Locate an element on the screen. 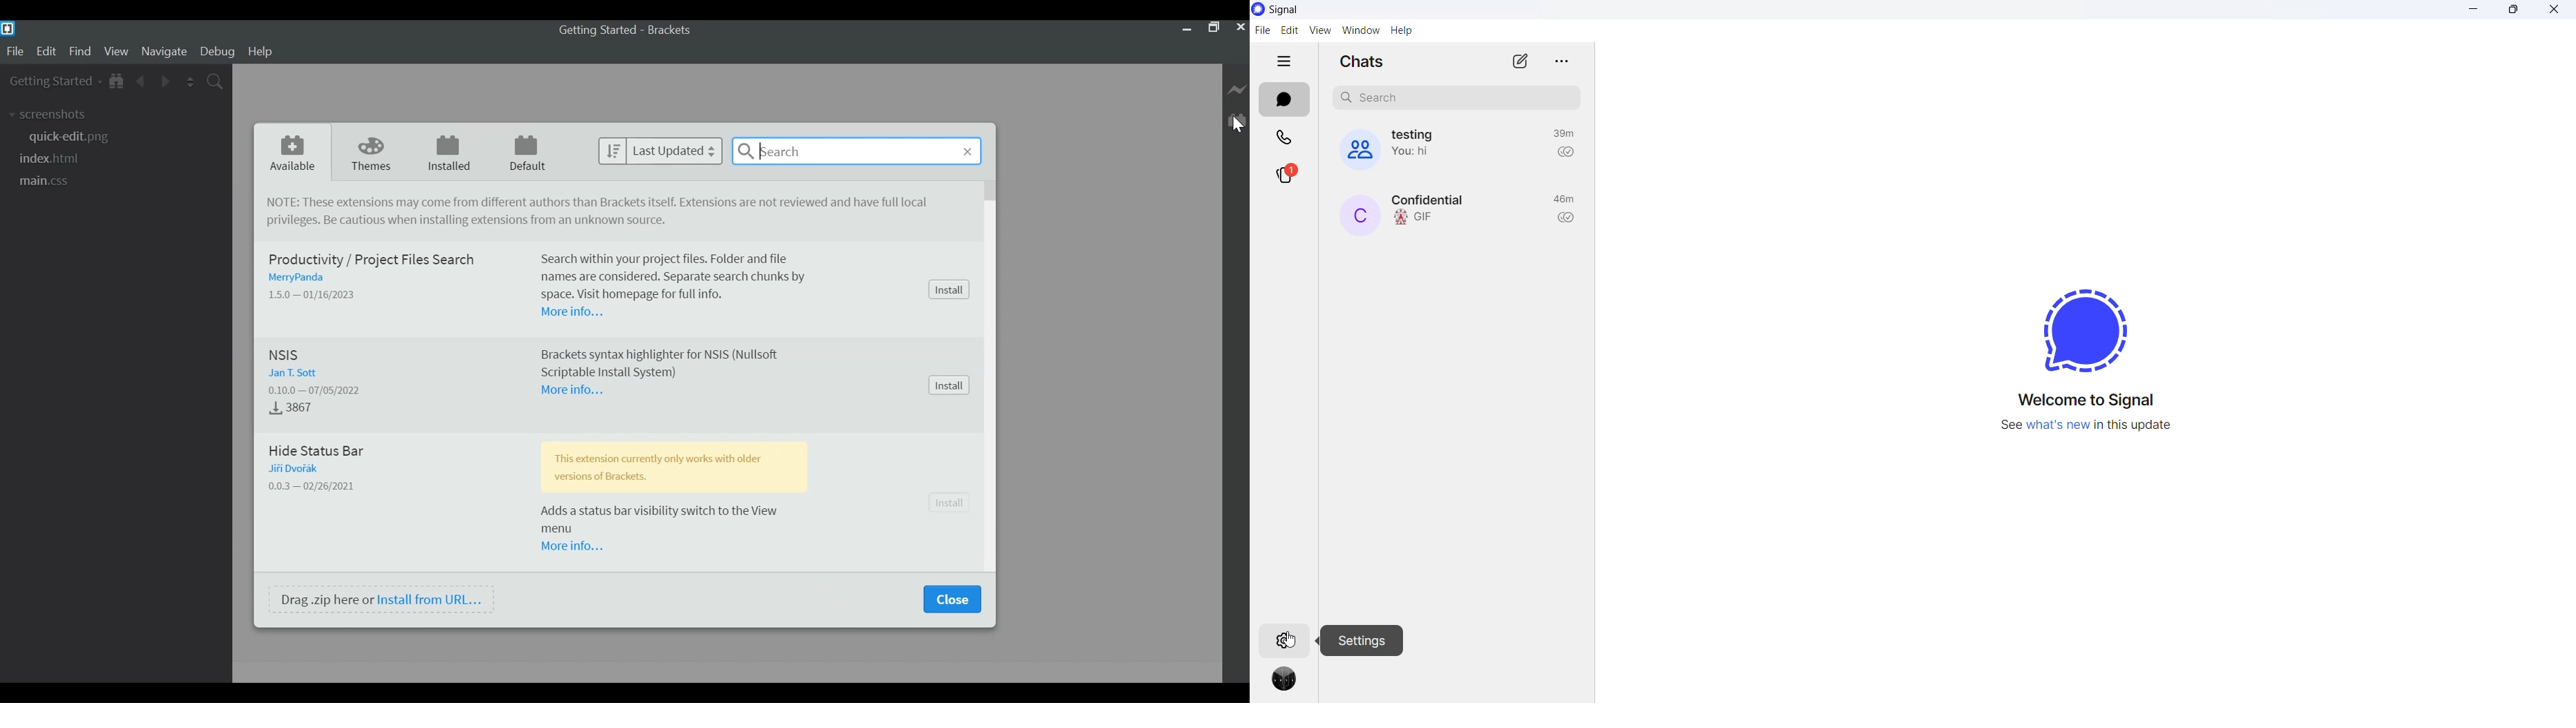 Image resolution: width=2576 pixels, height=728 pixels. More Information is located at coordinates (576, 547).